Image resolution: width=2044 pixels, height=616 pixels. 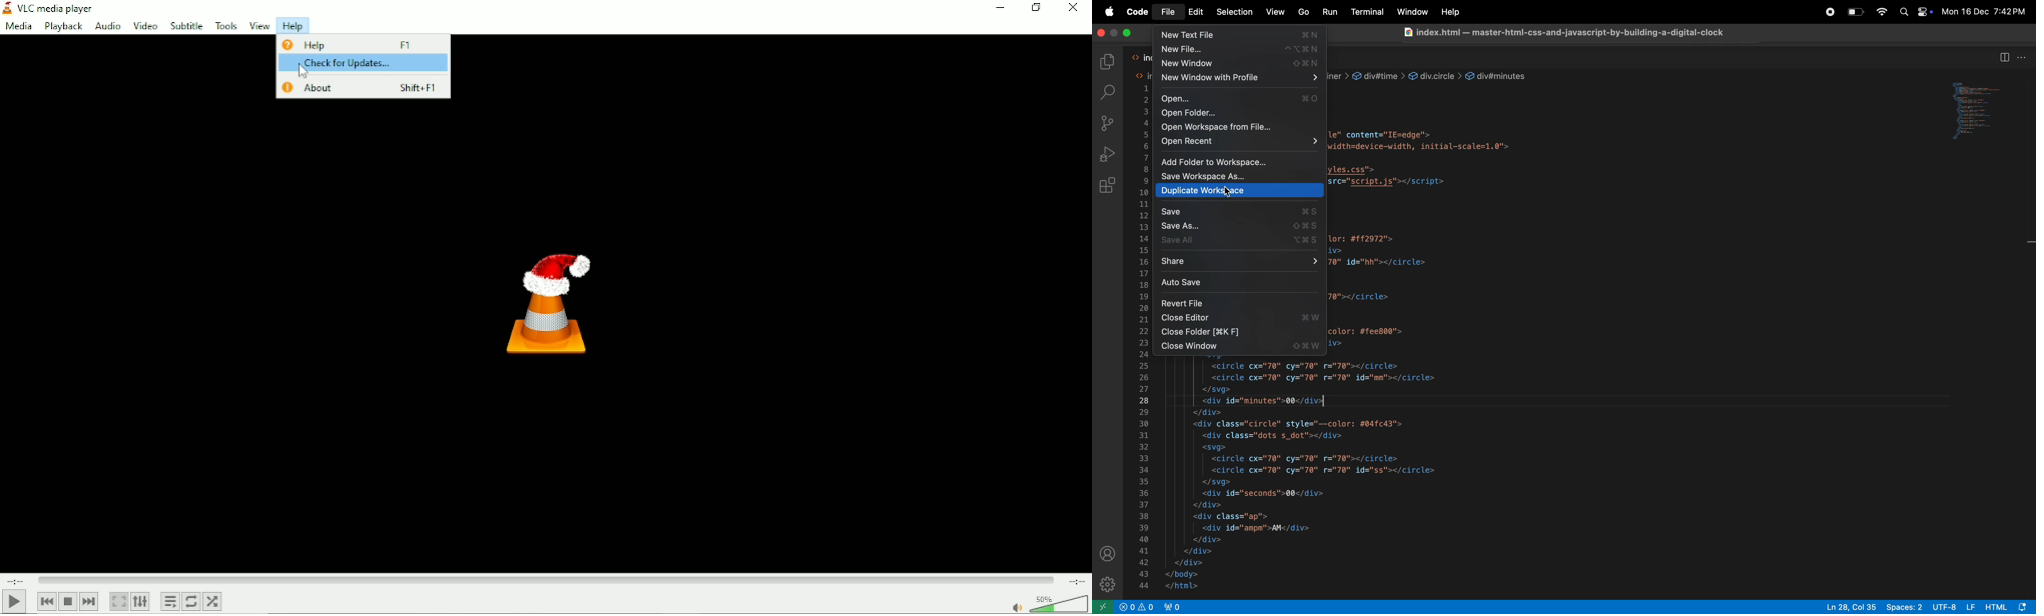 I want to click on mute, so click(x=1016, y=607).